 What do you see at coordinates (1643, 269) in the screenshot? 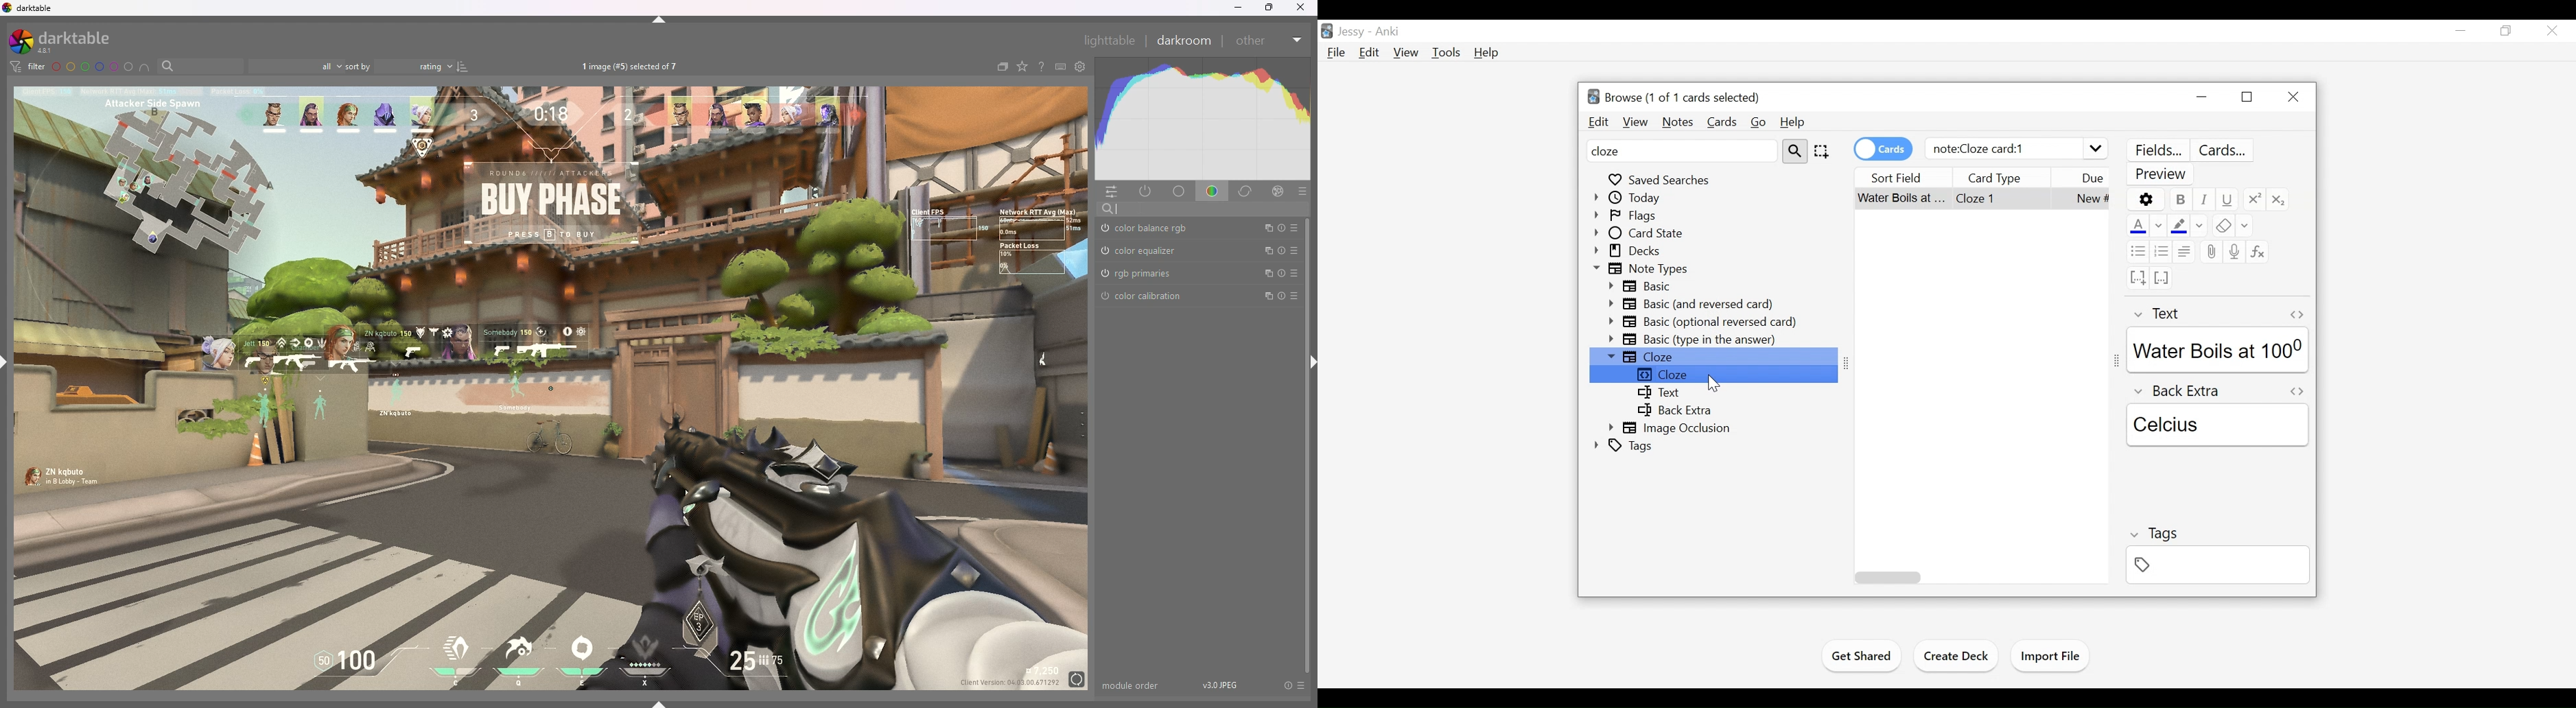
I see `Note Types` at bounding box center [1643, 269].